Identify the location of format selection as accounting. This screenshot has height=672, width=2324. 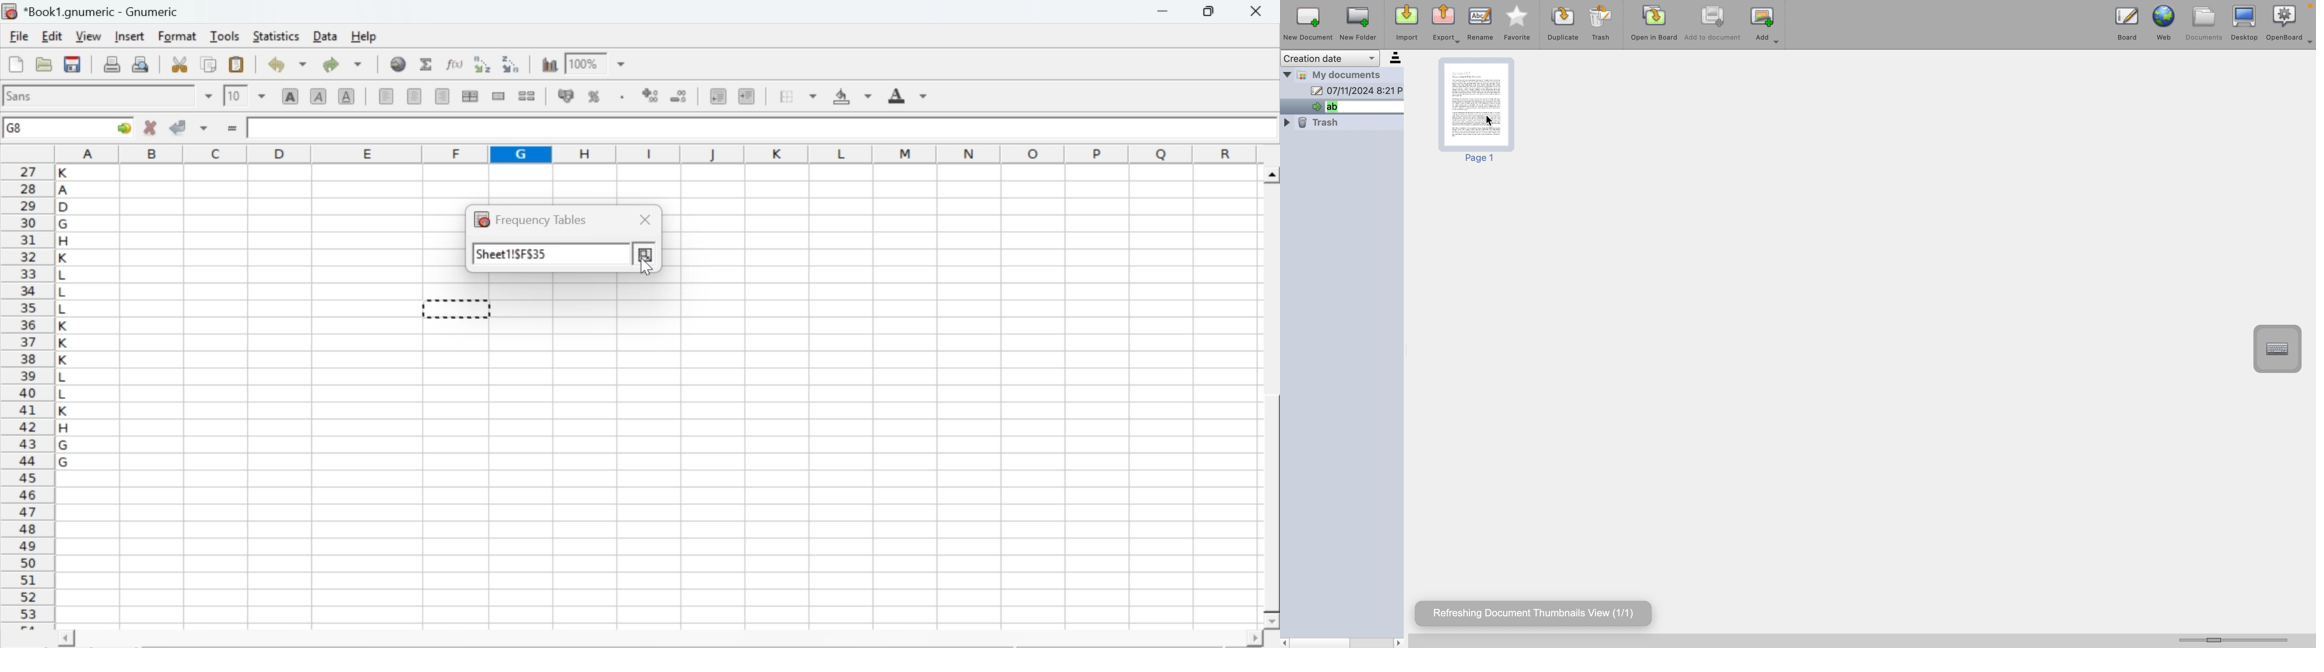
(566, 95).